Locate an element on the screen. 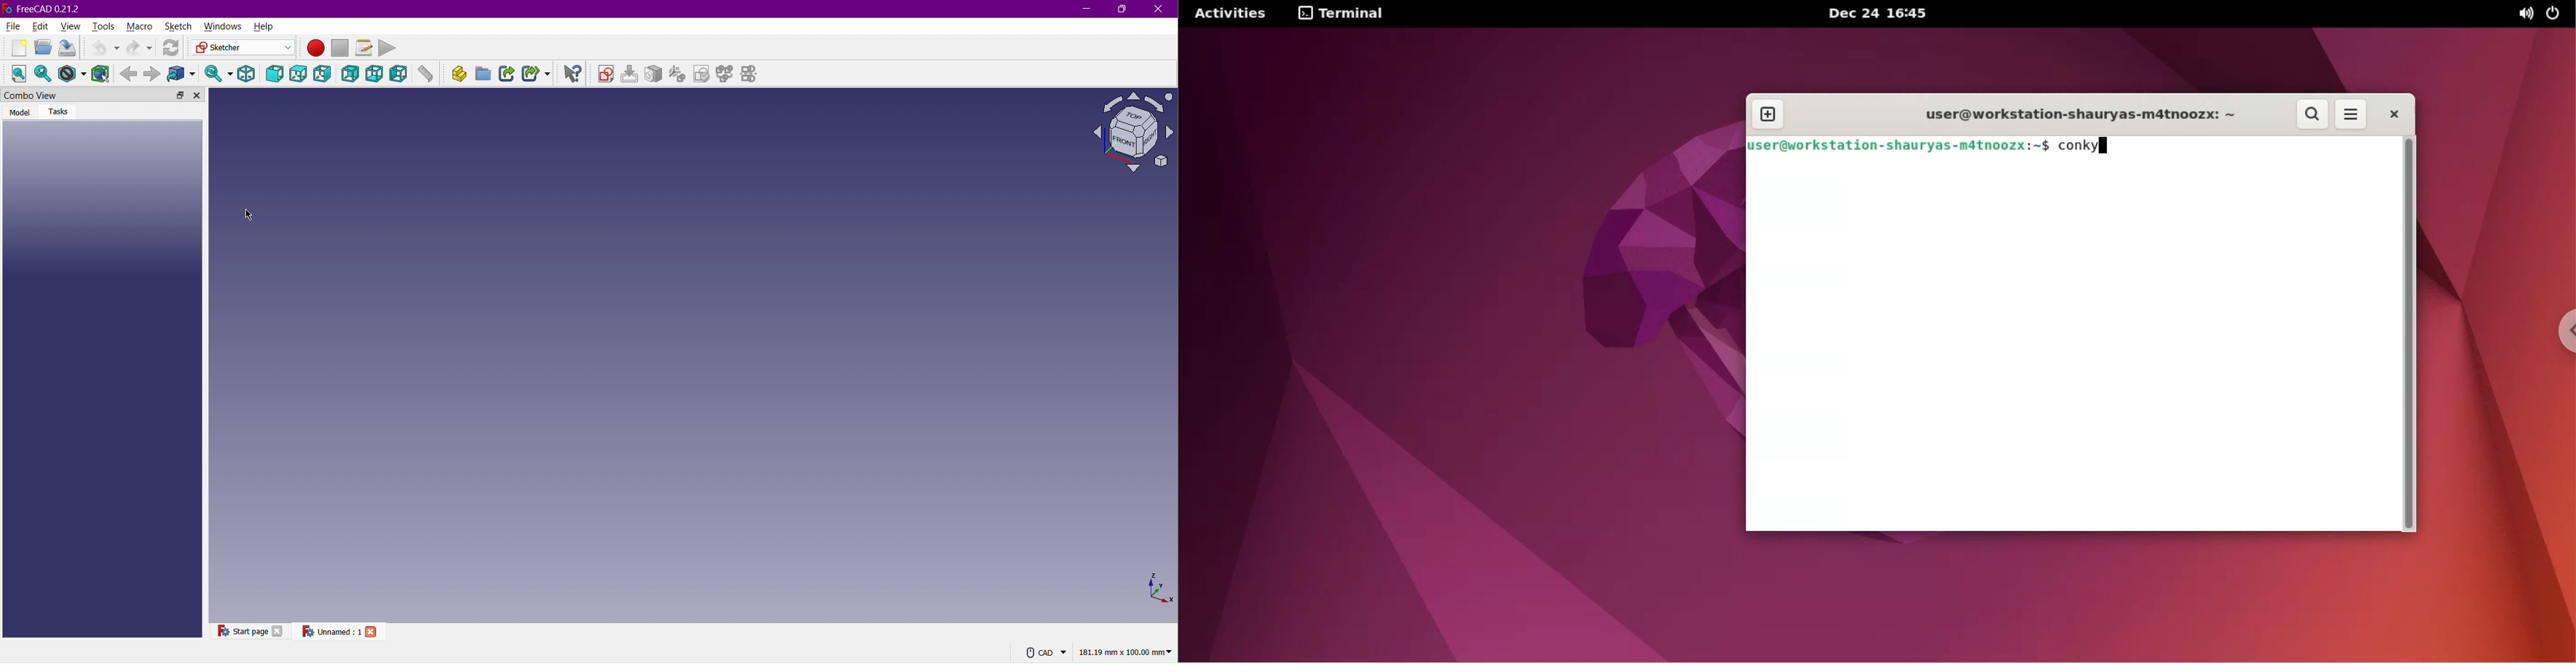 The width and height of the screenshot is (2576, 672). Reorient sketch is located at coordinates (680, 74).